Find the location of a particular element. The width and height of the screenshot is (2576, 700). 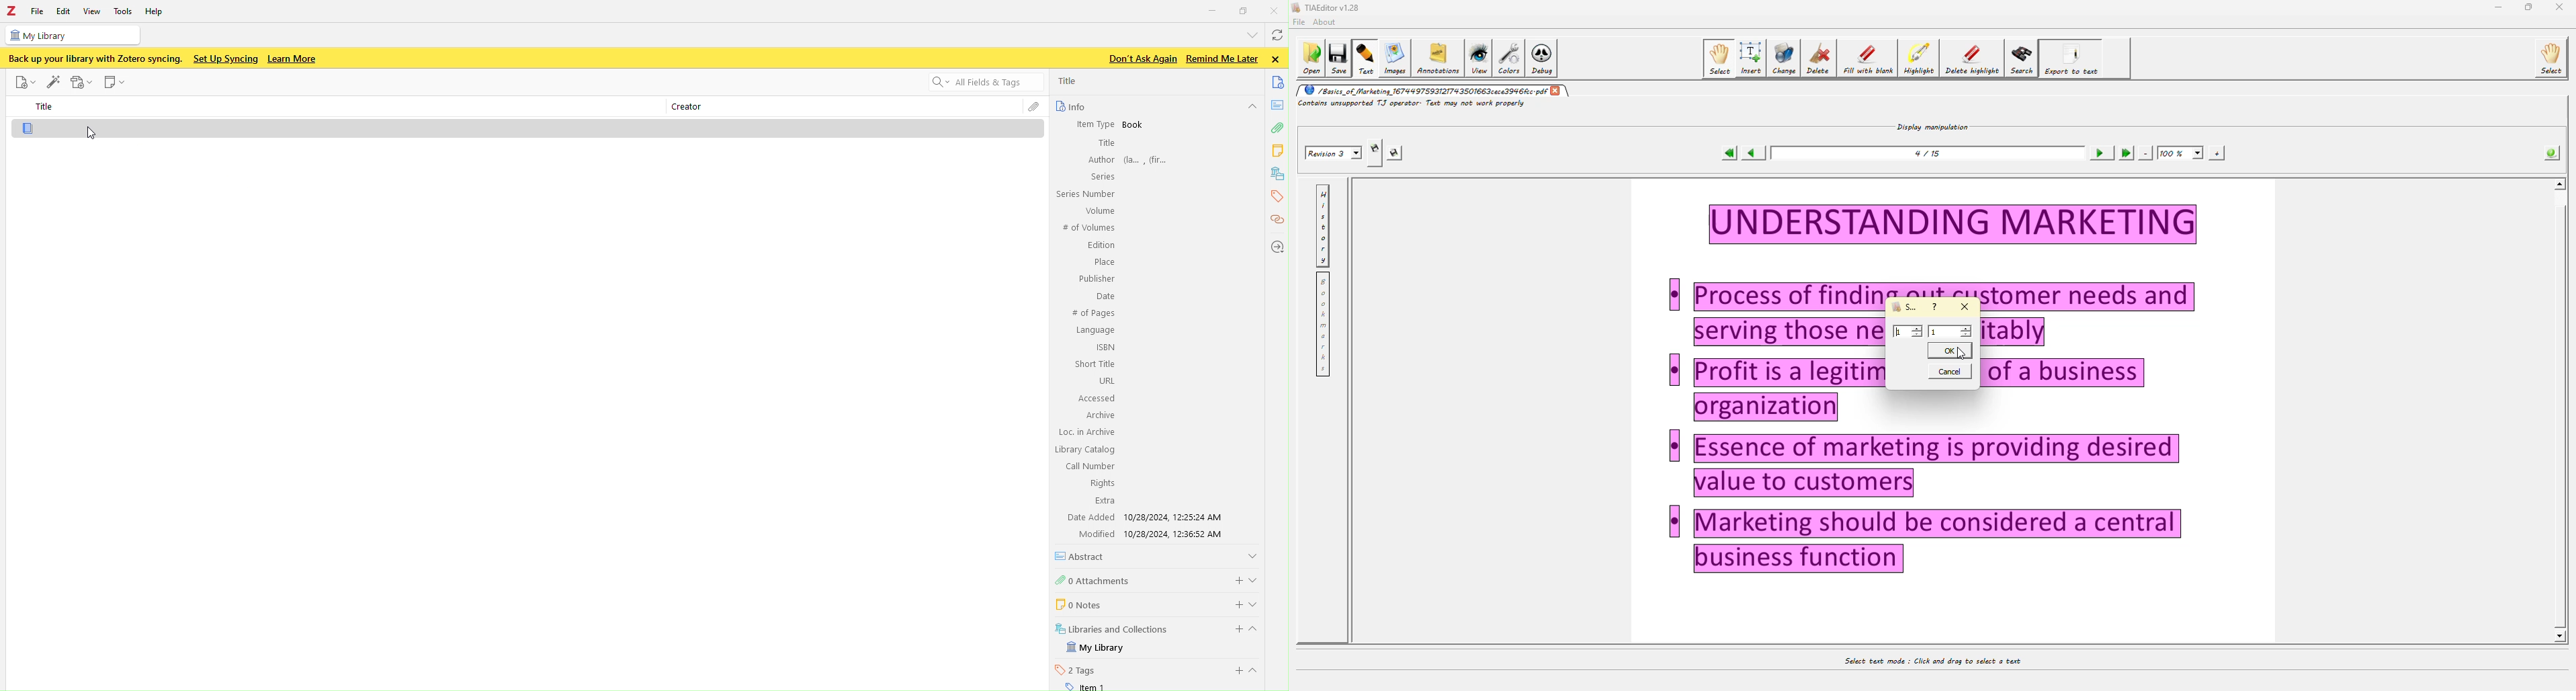

‘Back up your library with Zotero syncing. is located at coordinates (93, 58).